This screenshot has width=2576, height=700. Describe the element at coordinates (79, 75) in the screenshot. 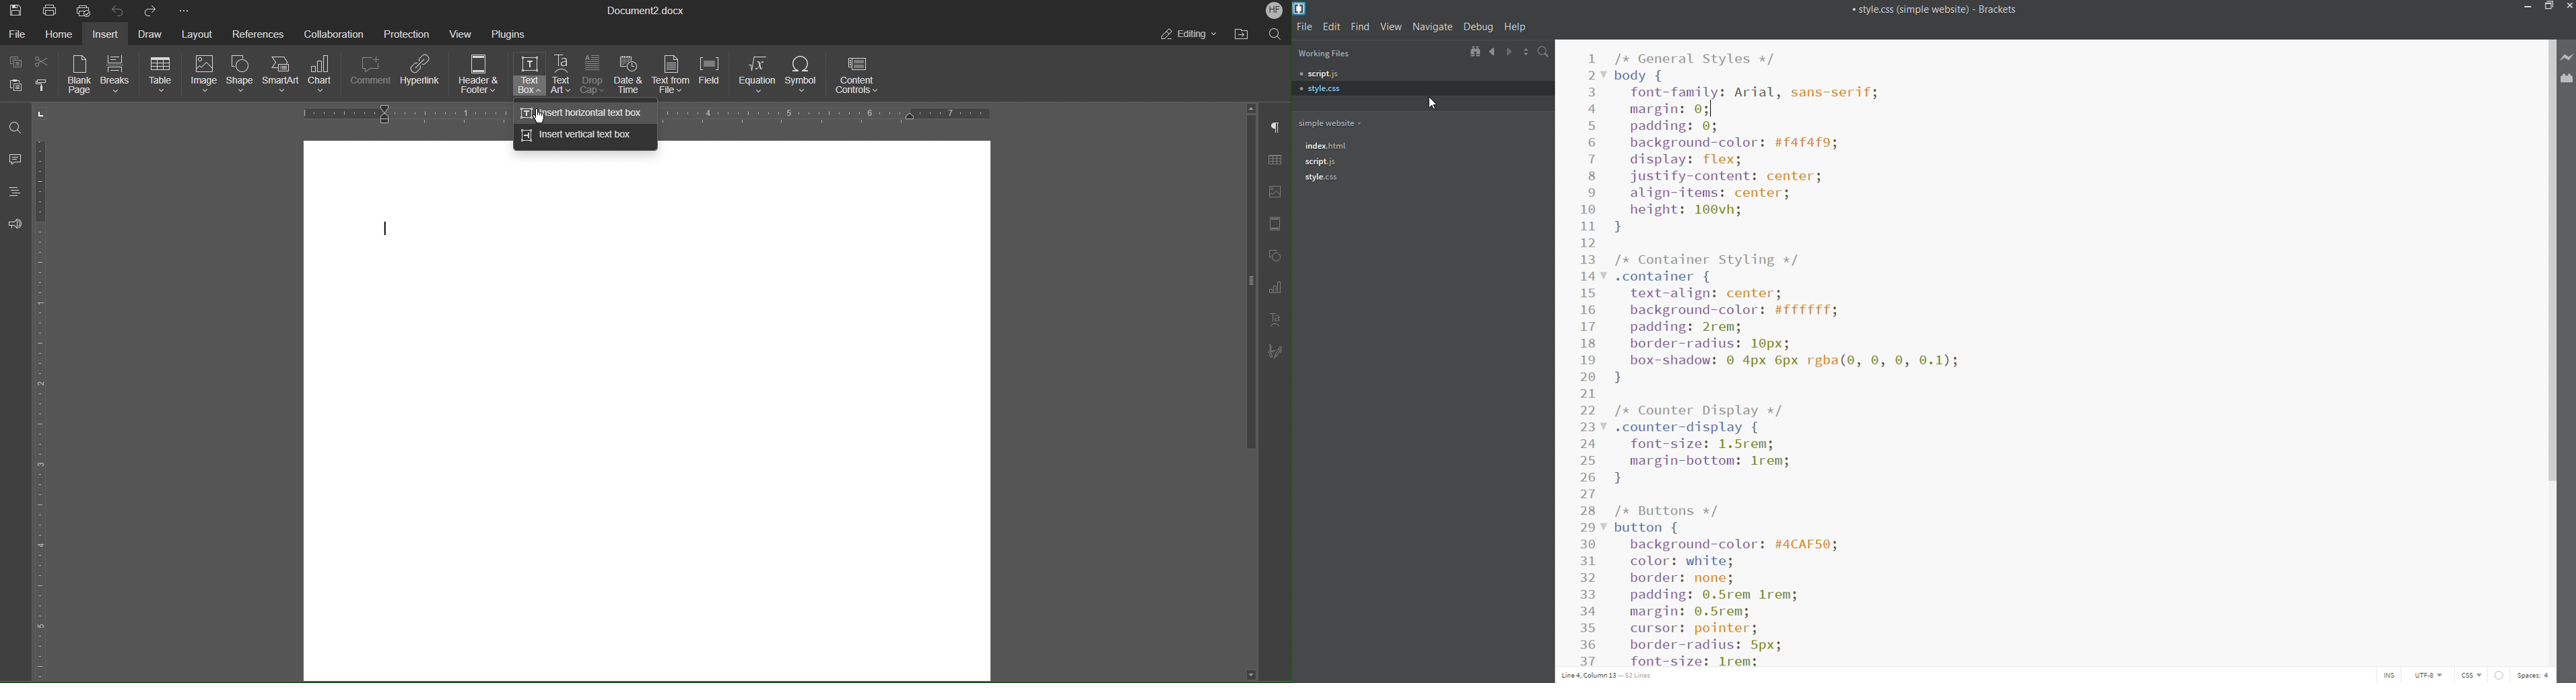

I see `Blank Page` at that location.